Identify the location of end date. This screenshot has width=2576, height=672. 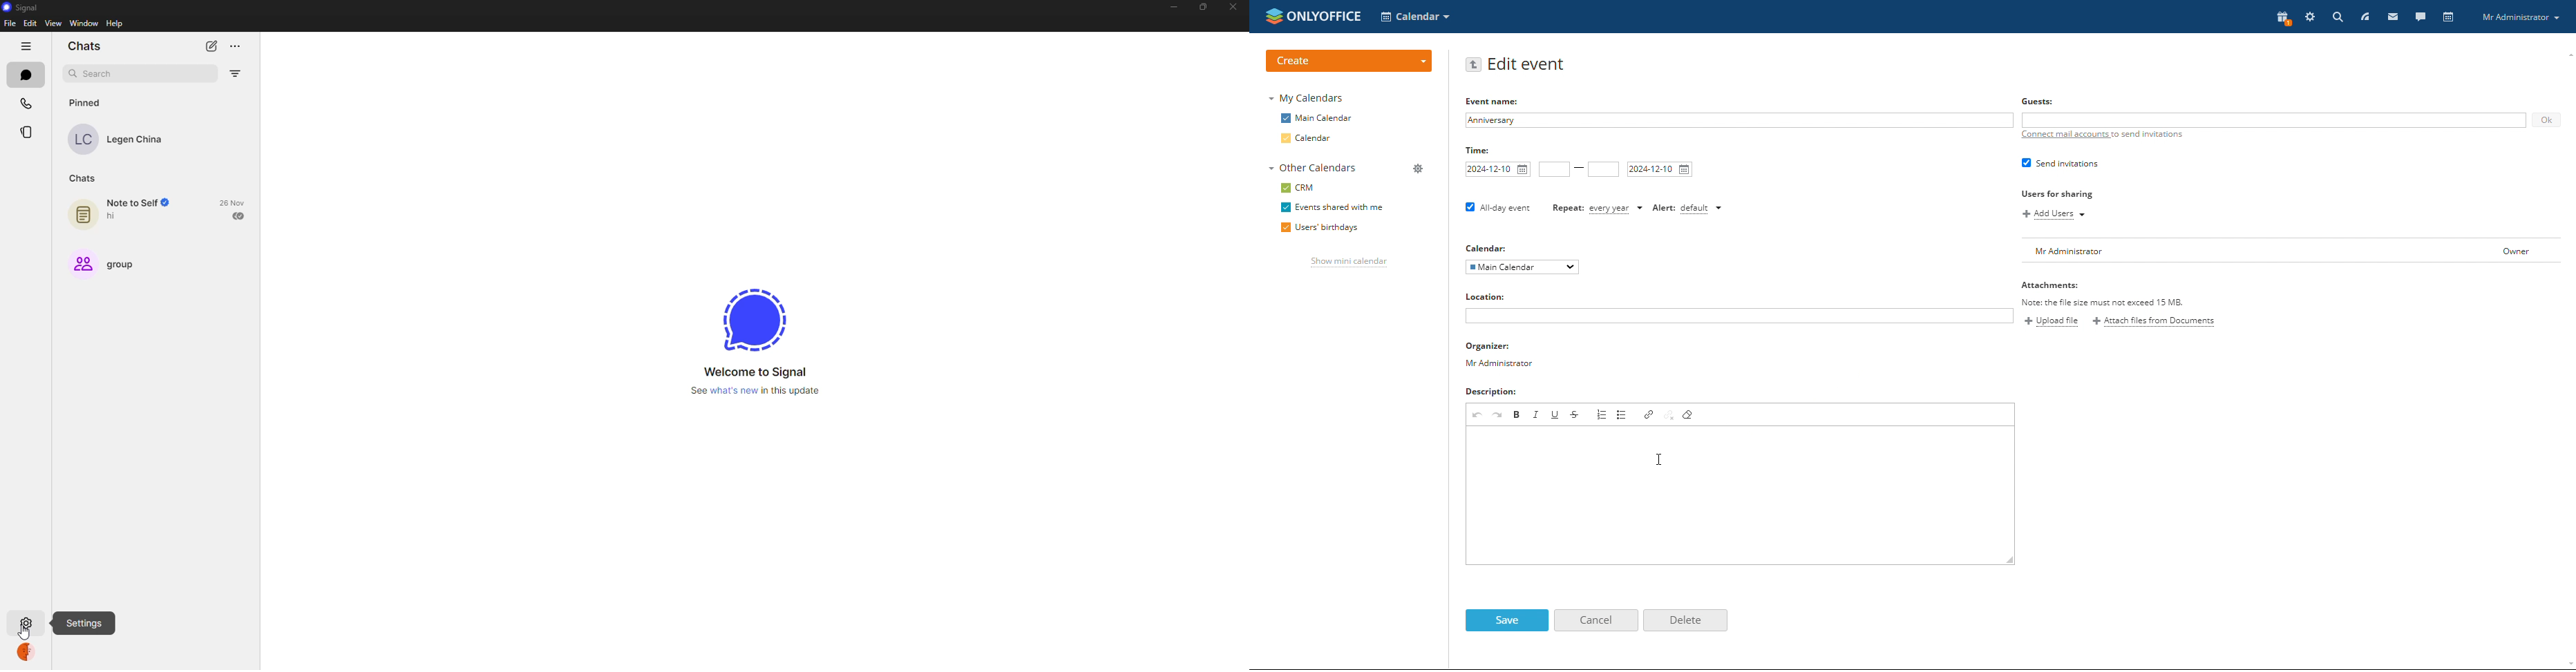
(1659, 169).